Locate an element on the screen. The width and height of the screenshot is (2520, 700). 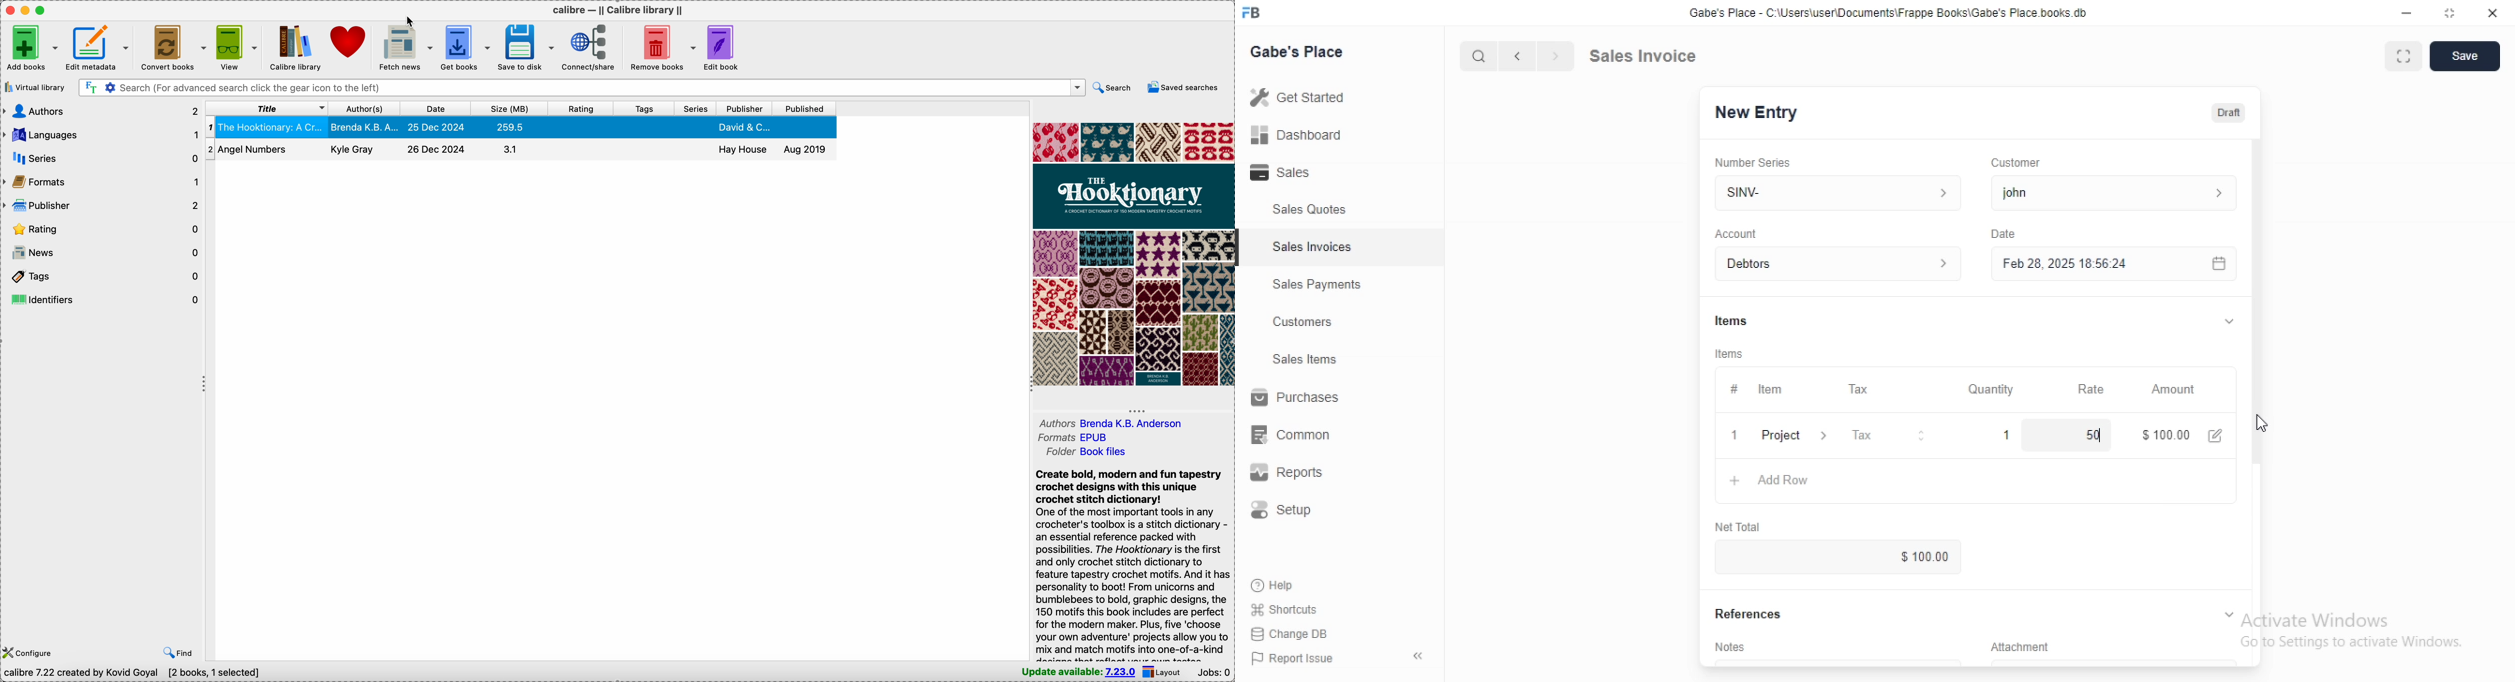
50 is located at coordinates (2077, 434).